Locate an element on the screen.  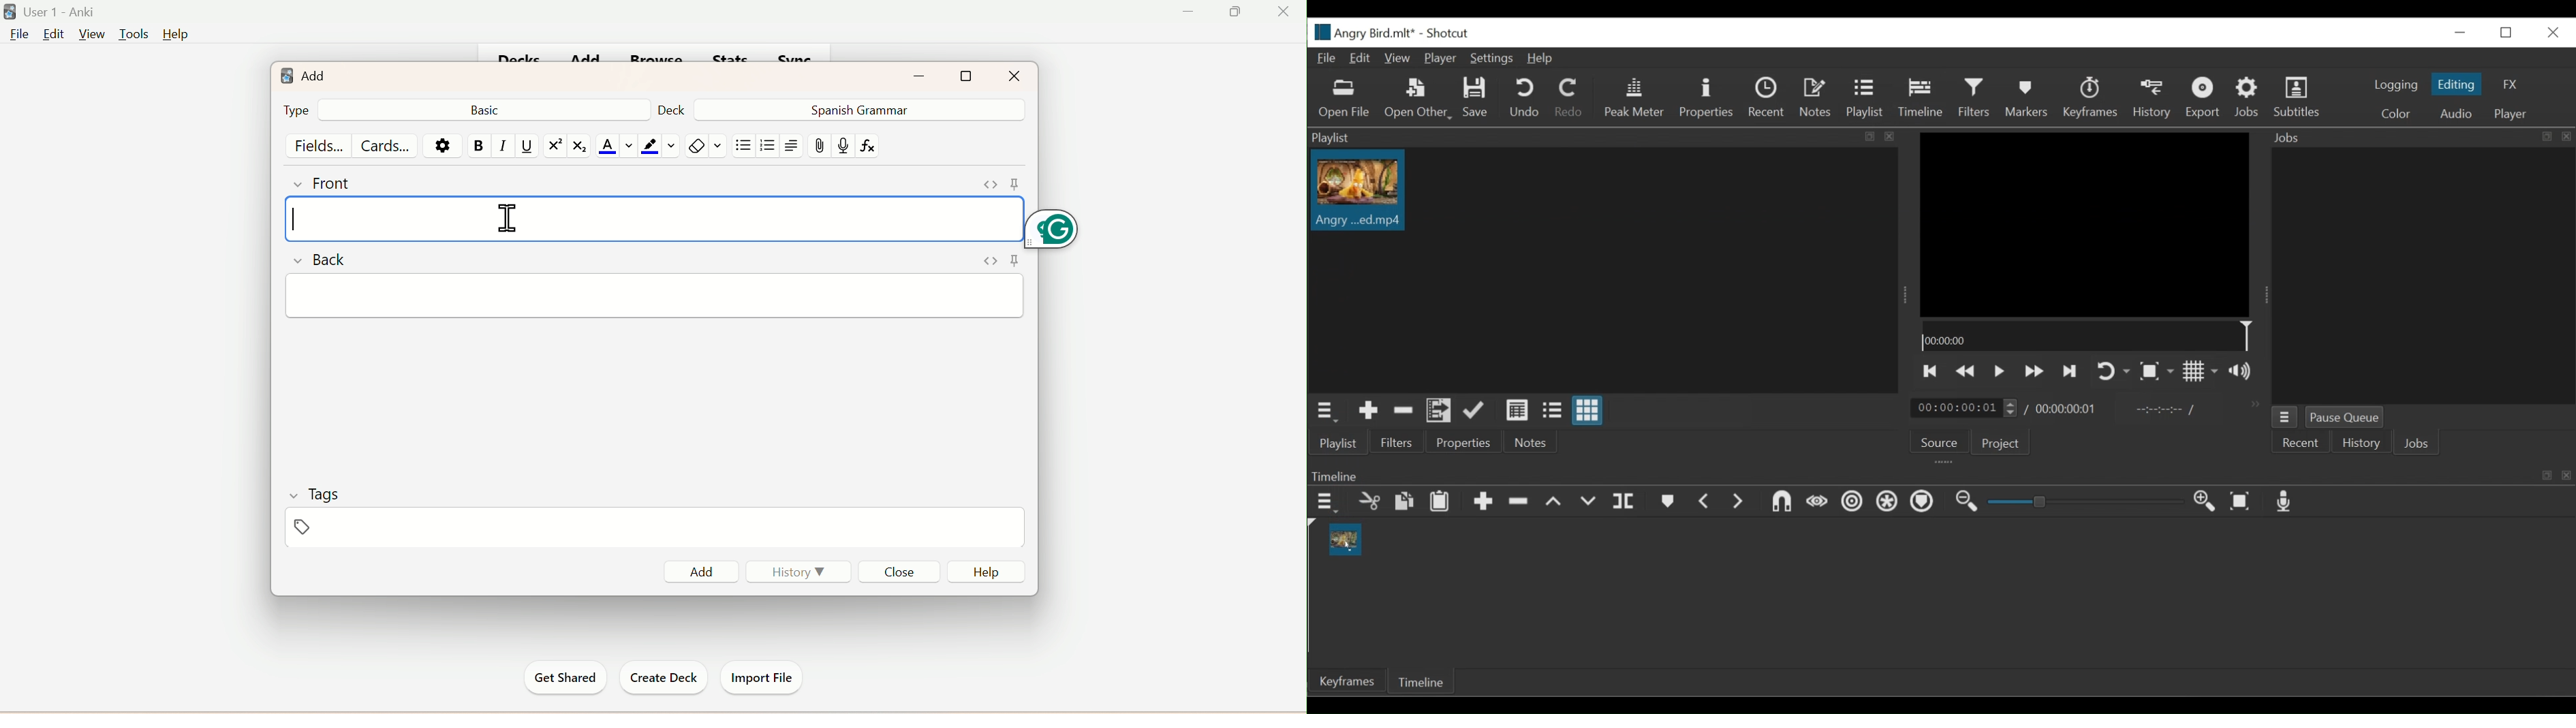
Minimize is located at coordinates (1191, 12).